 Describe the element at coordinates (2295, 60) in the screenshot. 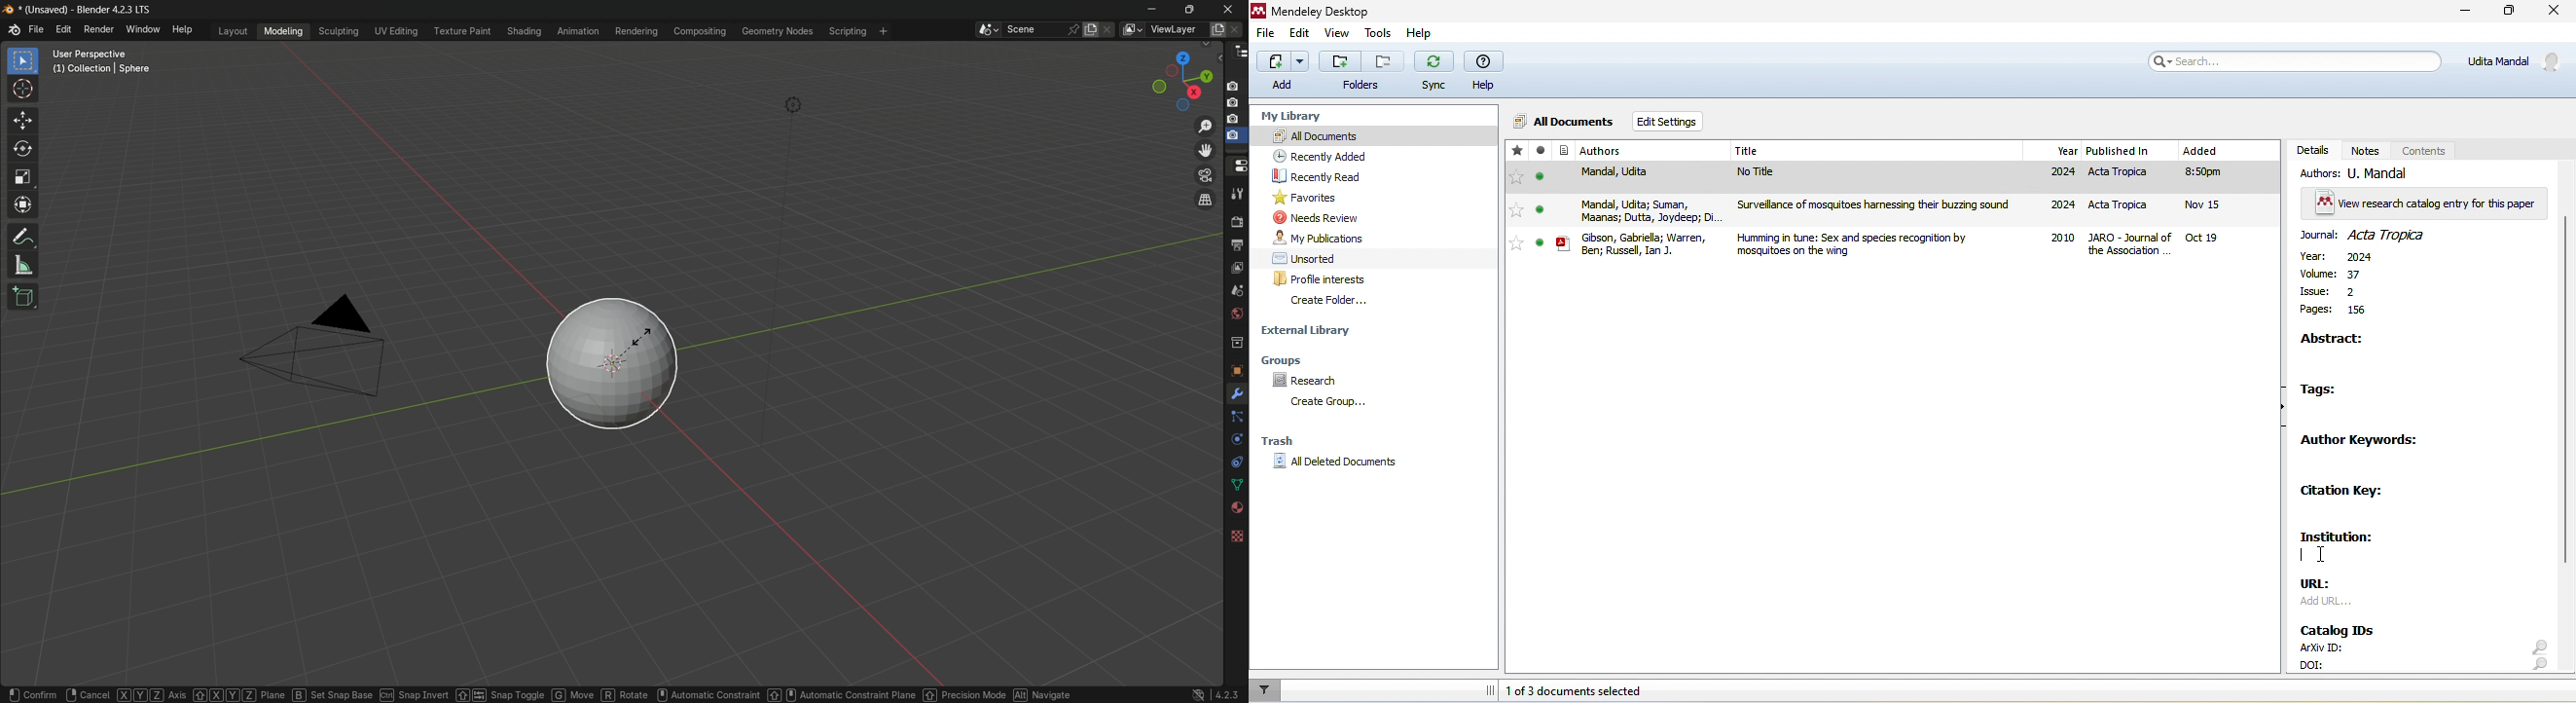

I see `search bar` at that location.